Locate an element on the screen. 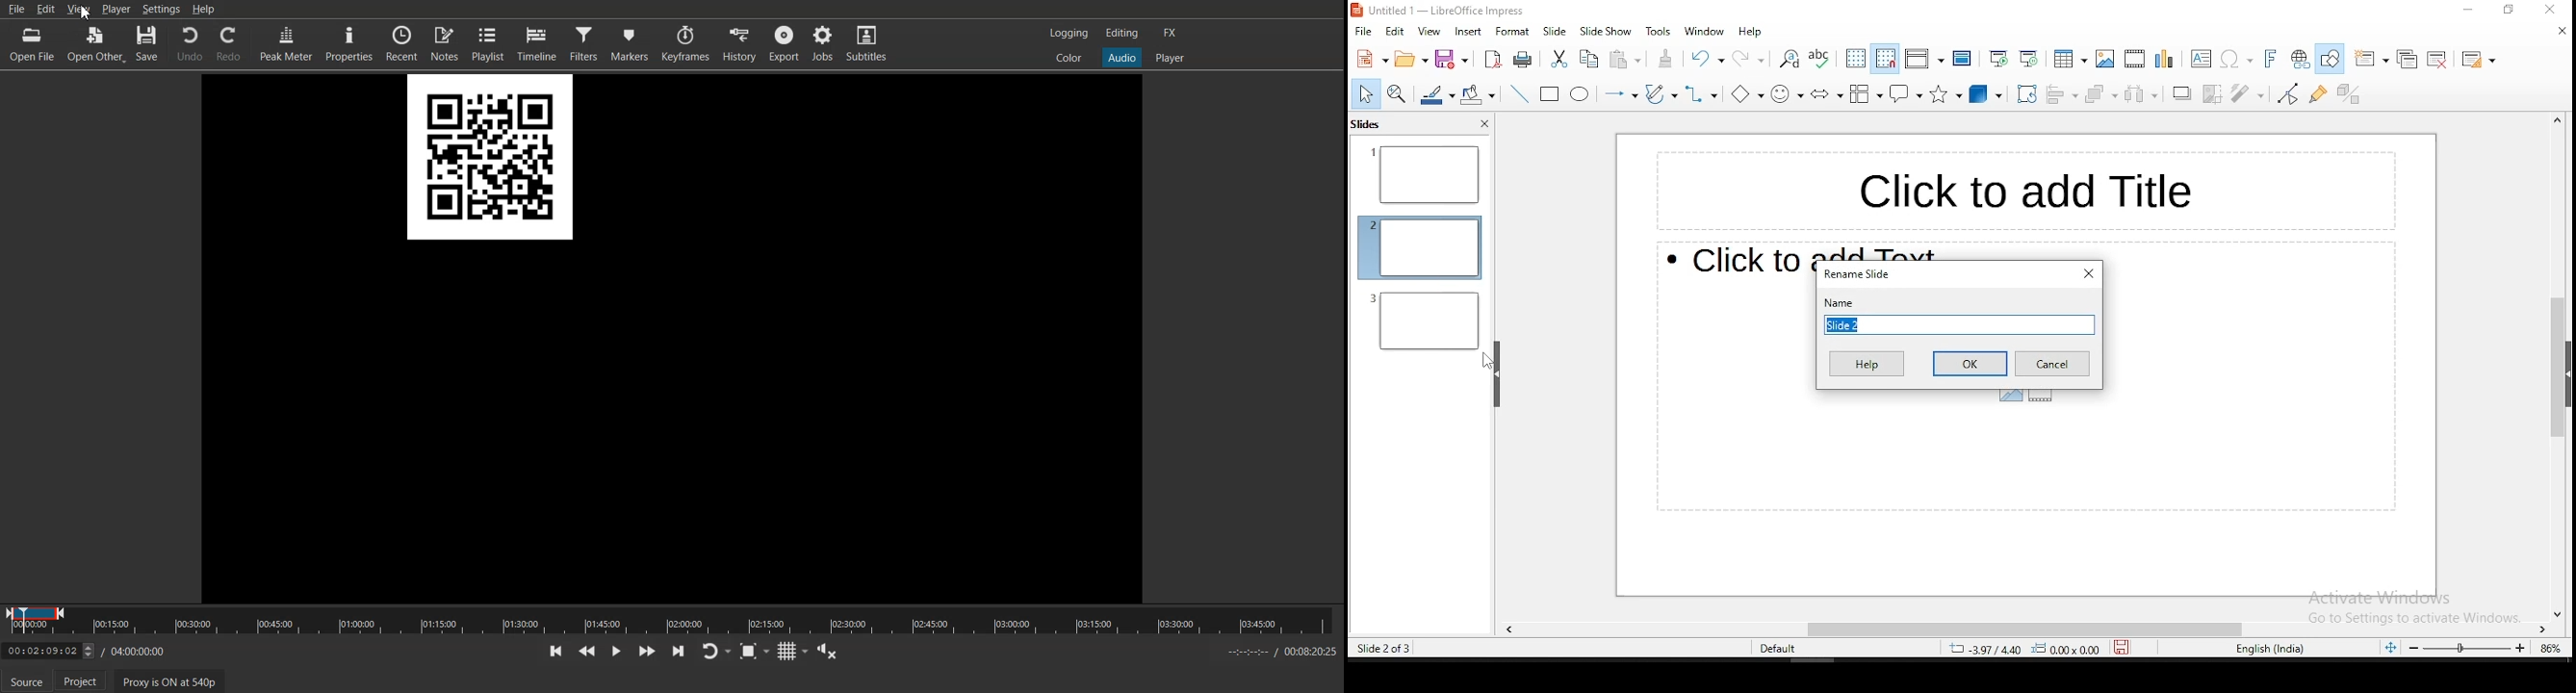  slide is located at coordinates (1555, 32).